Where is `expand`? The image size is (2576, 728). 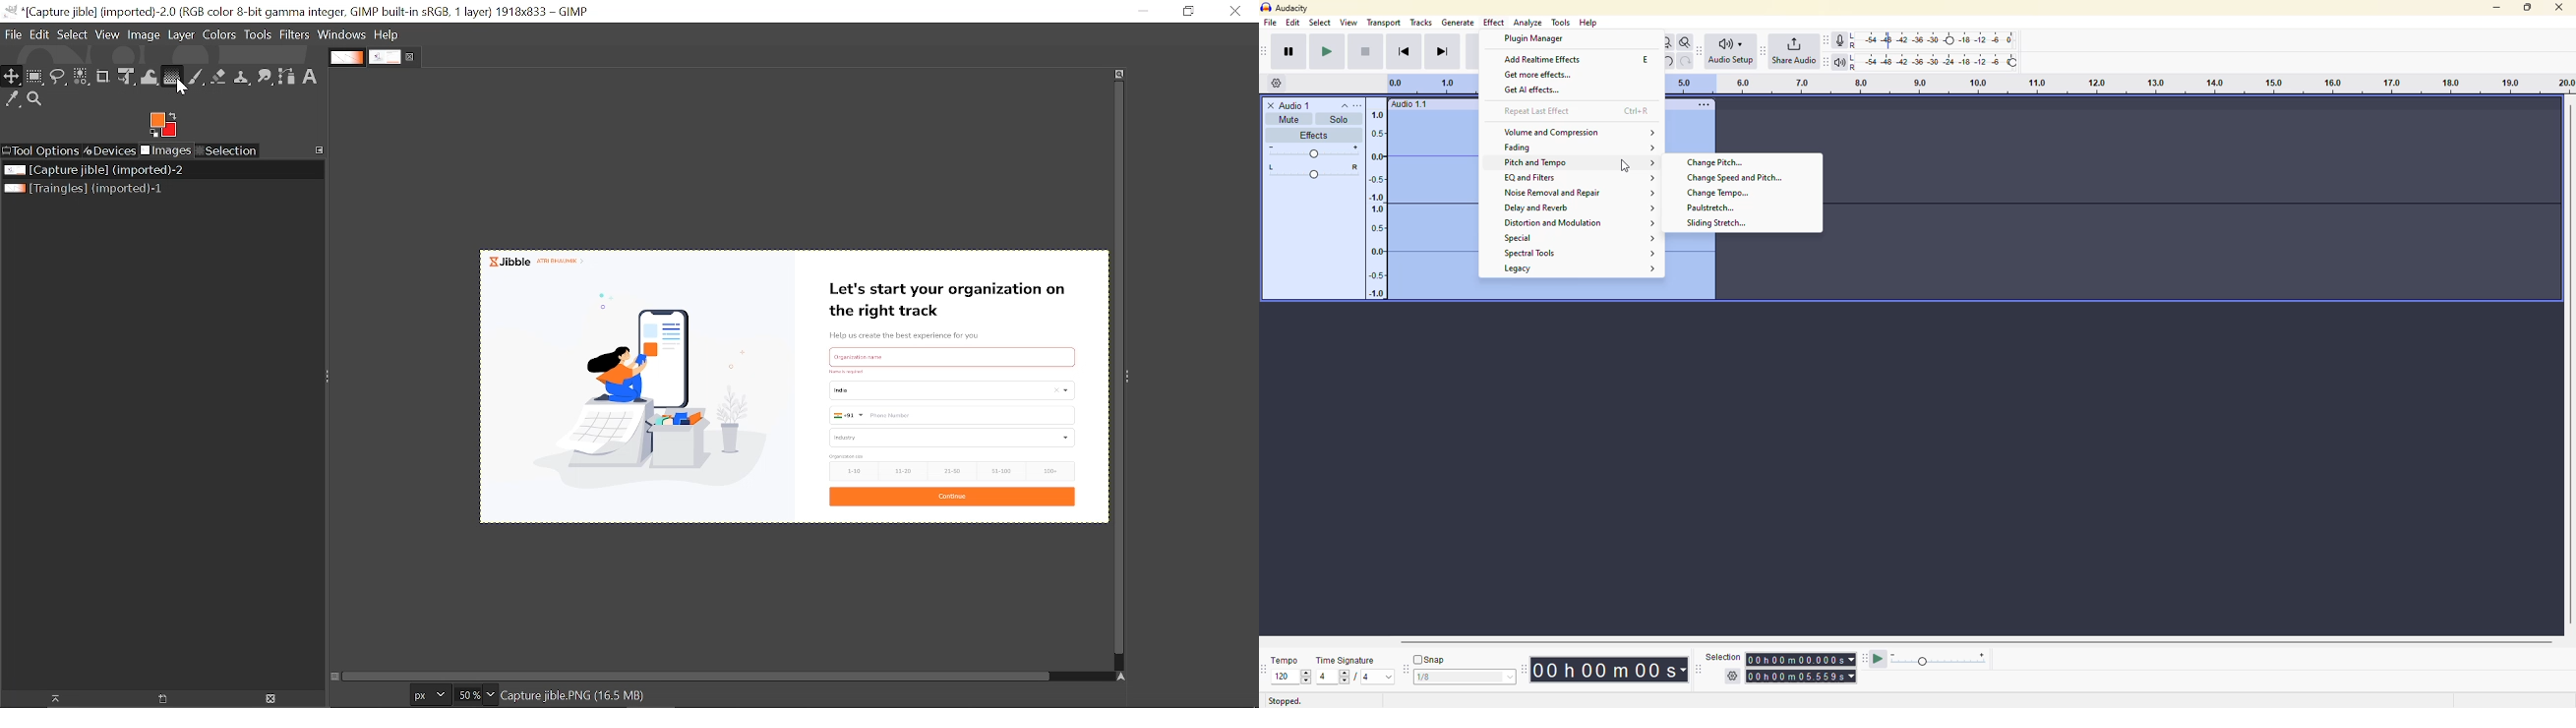
expand is located at coordinates (1654, 193).